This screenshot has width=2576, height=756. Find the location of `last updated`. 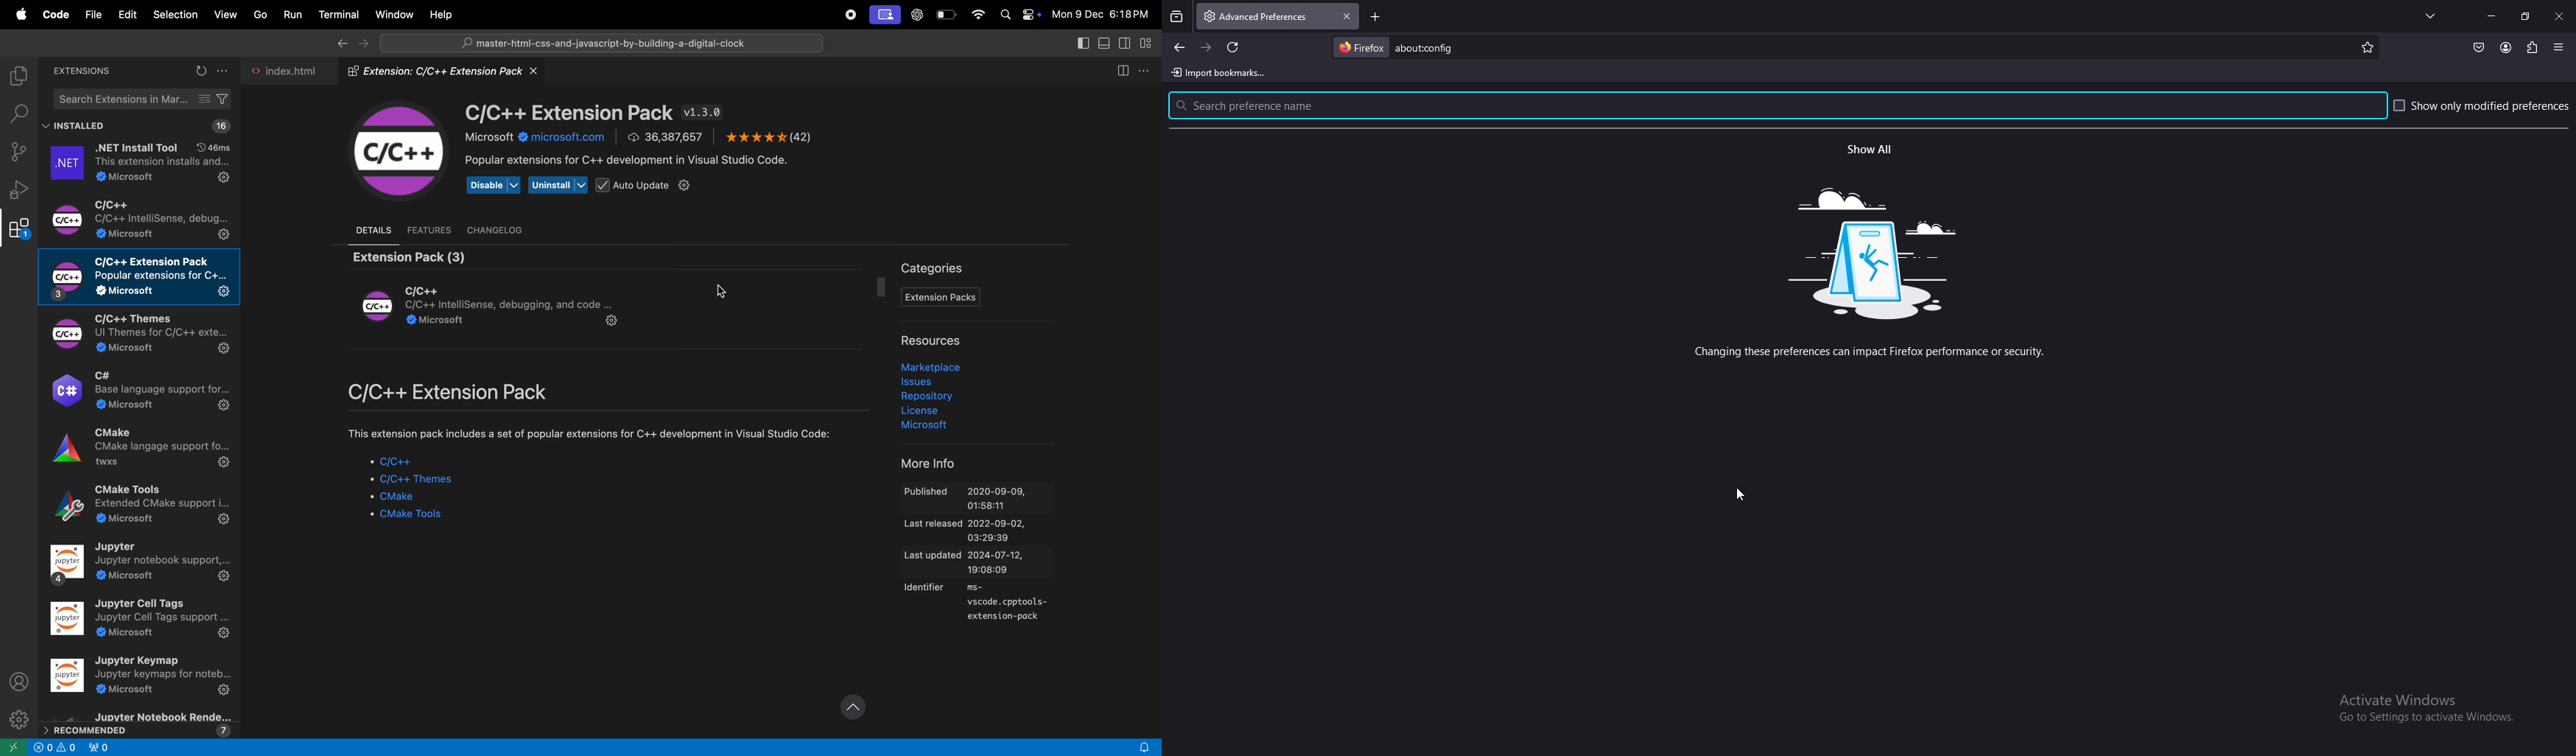

last updated is located at coordinates (981, 564).